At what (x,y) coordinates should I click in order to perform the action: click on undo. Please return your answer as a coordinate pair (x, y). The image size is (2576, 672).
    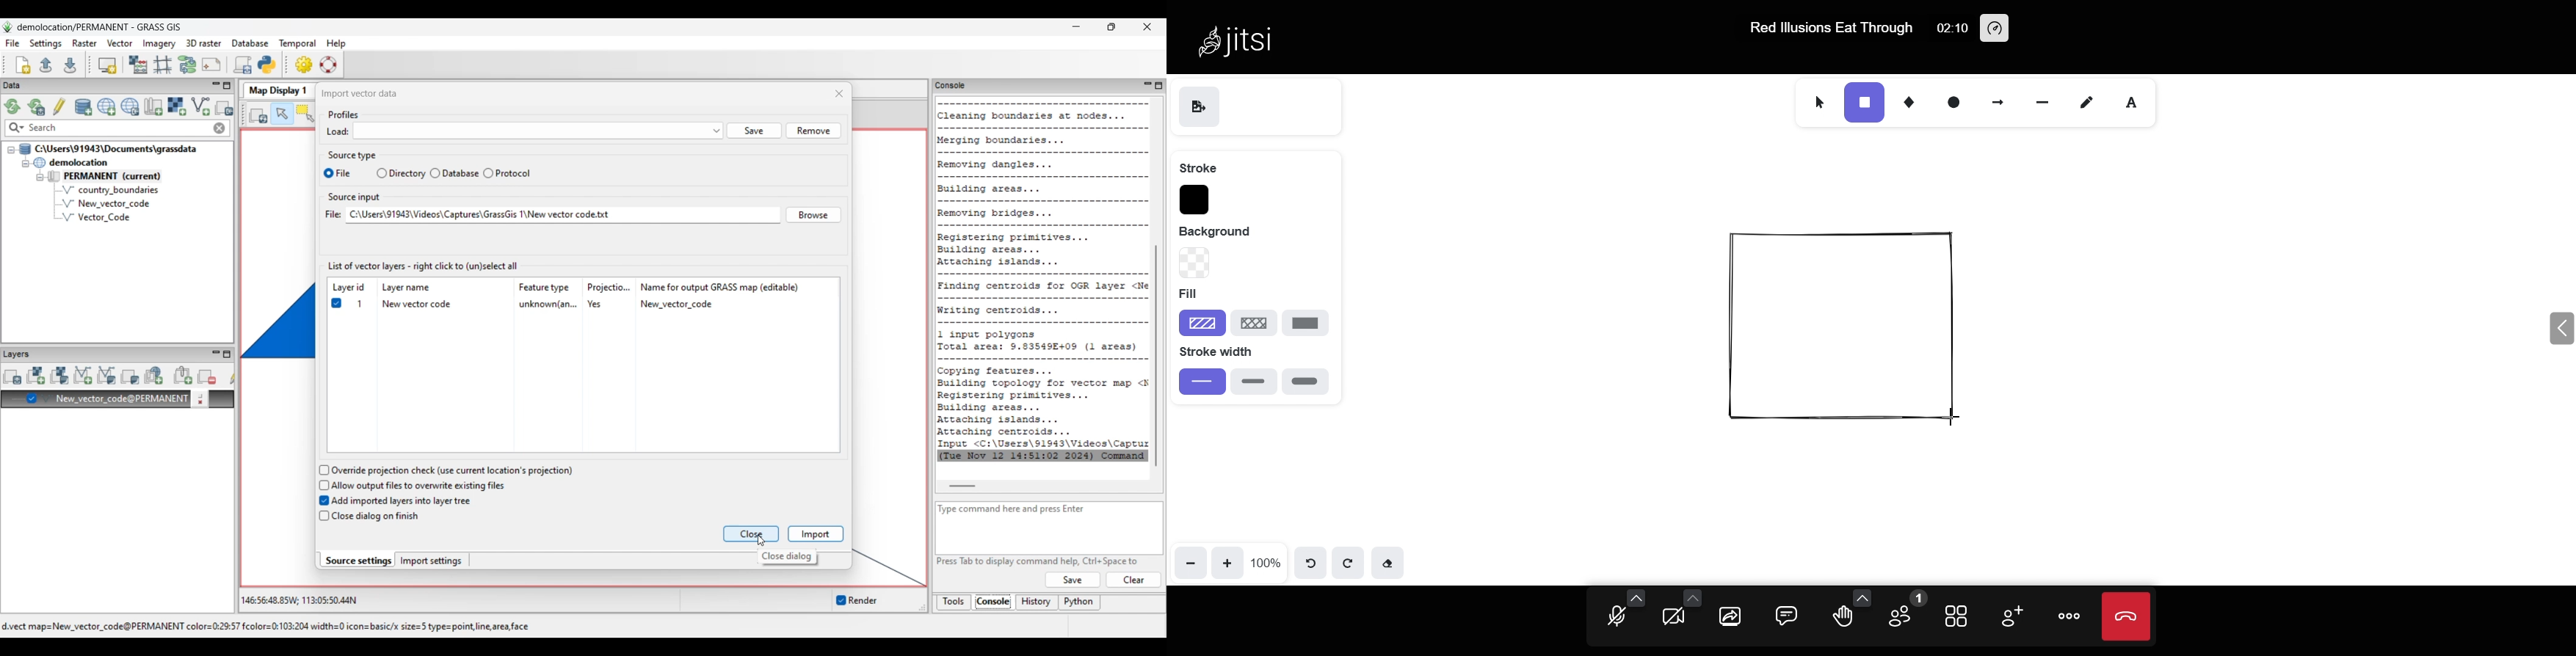
    Looking at the image, I should click on (1315, 561).